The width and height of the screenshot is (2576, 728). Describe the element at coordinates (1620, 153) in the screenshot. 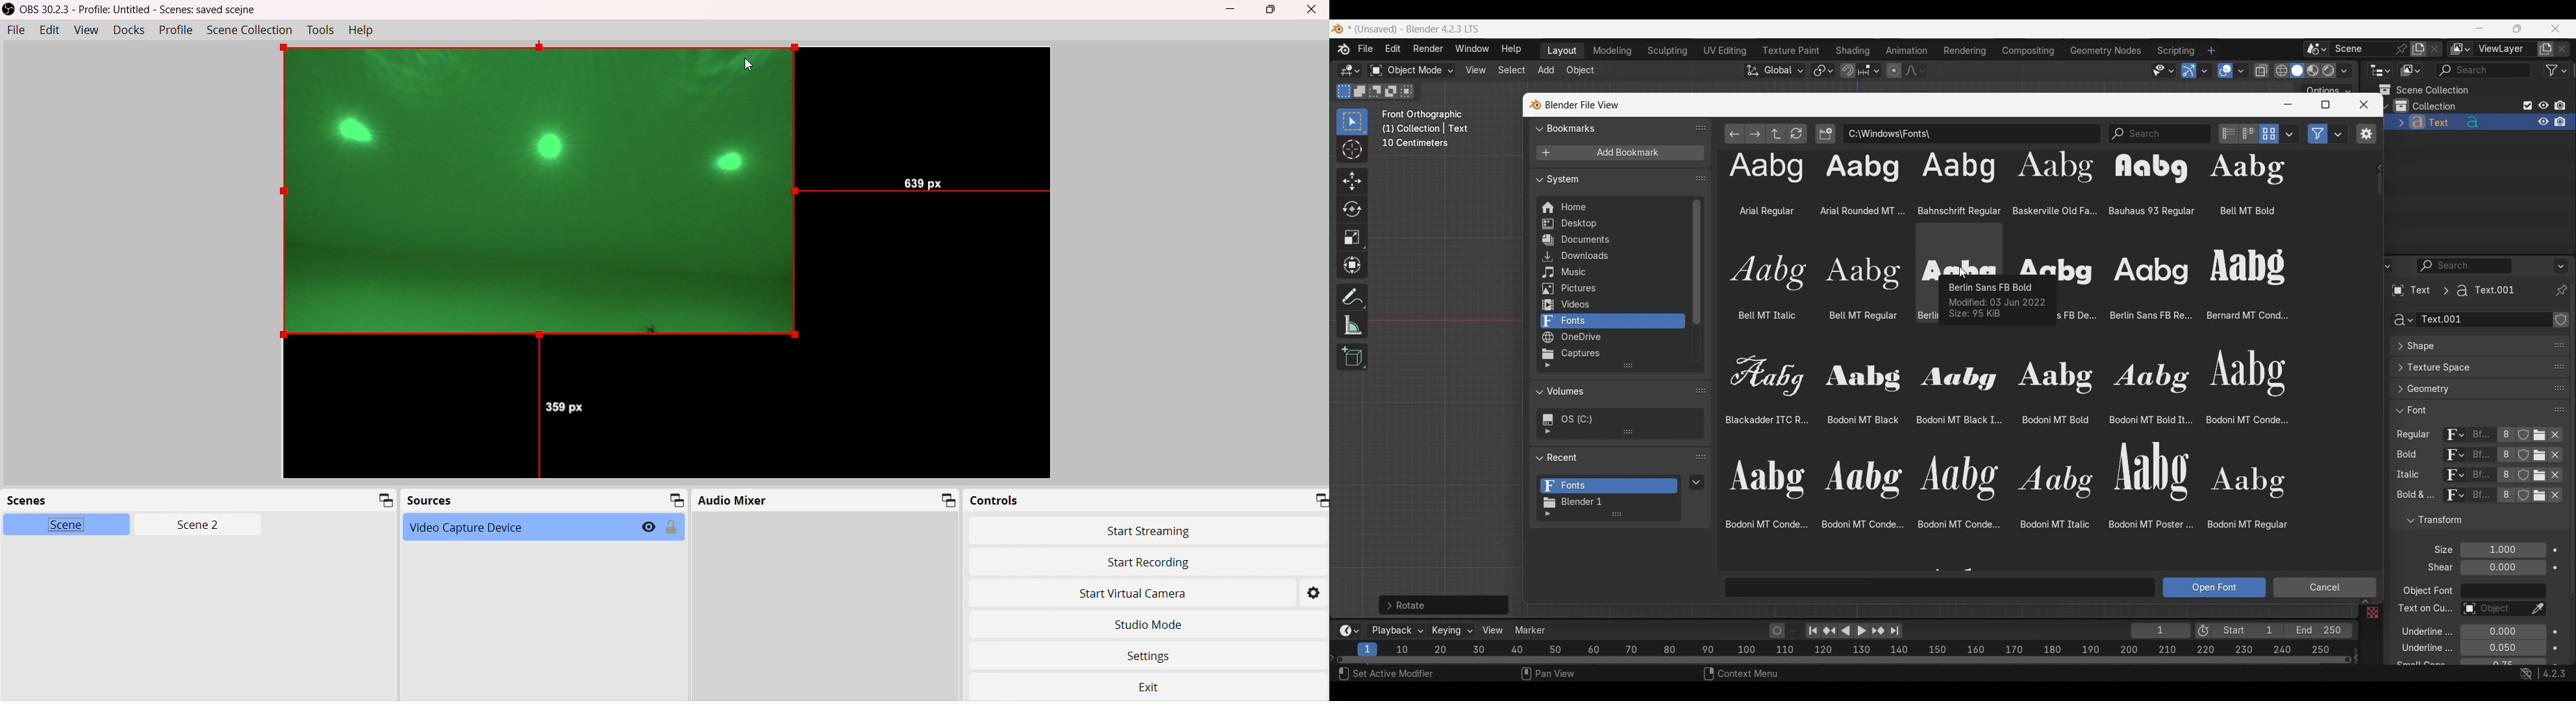

I see `Add bookmark` at that location.